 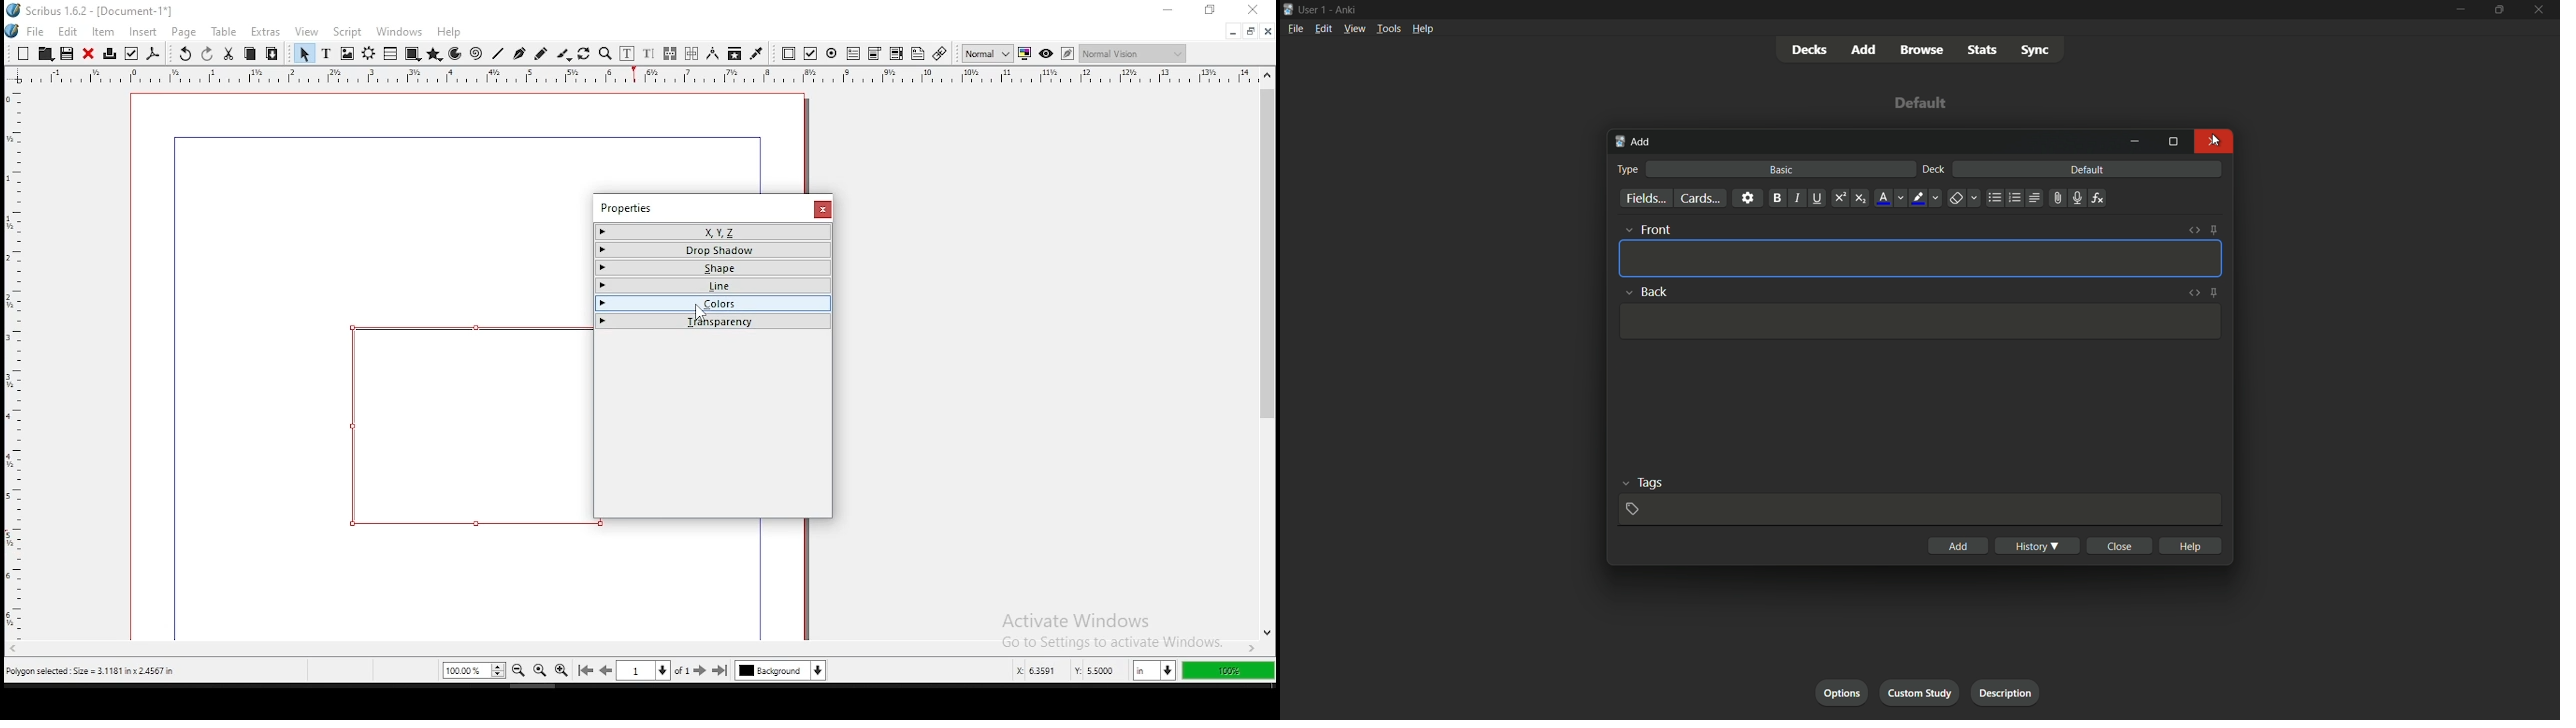 I want to click on go to next page, so click(x=701, y=671).